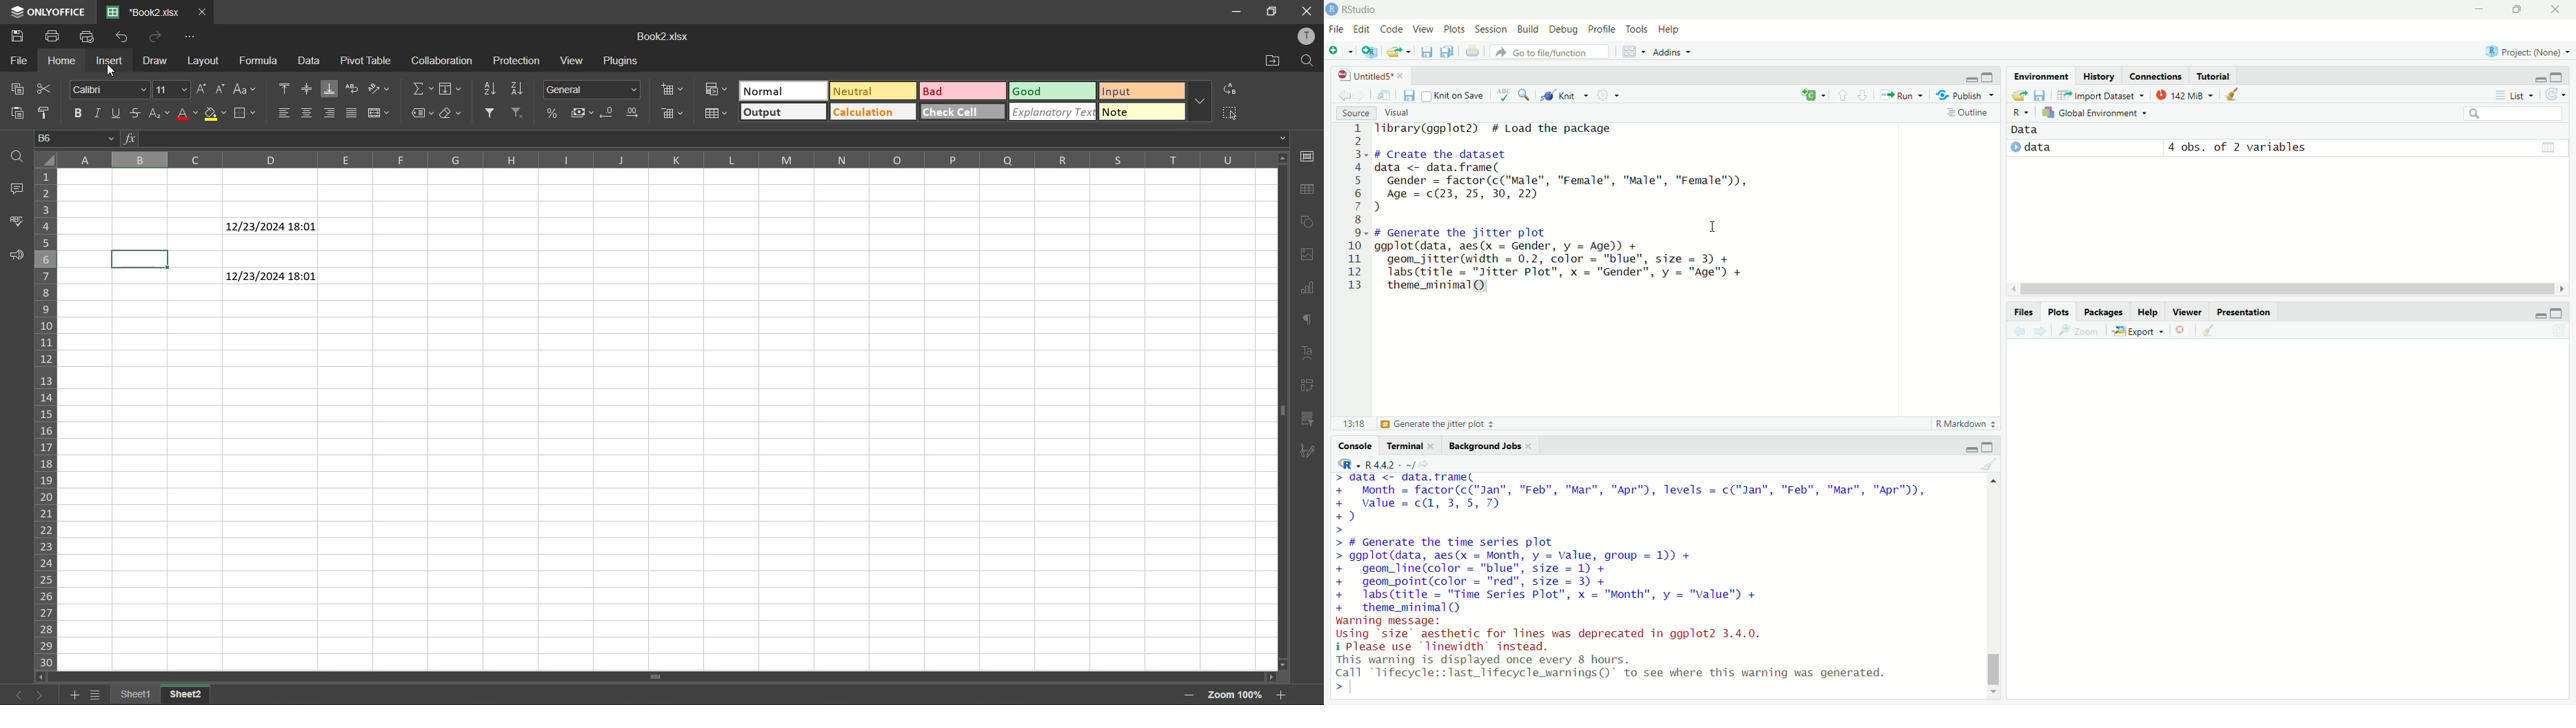 The height and width of the screenshot is (728, 2576). What do you see at coordinates (1400, 50) in the screenshot?
I see `open an existing file` at bounding box center [1400, 50].